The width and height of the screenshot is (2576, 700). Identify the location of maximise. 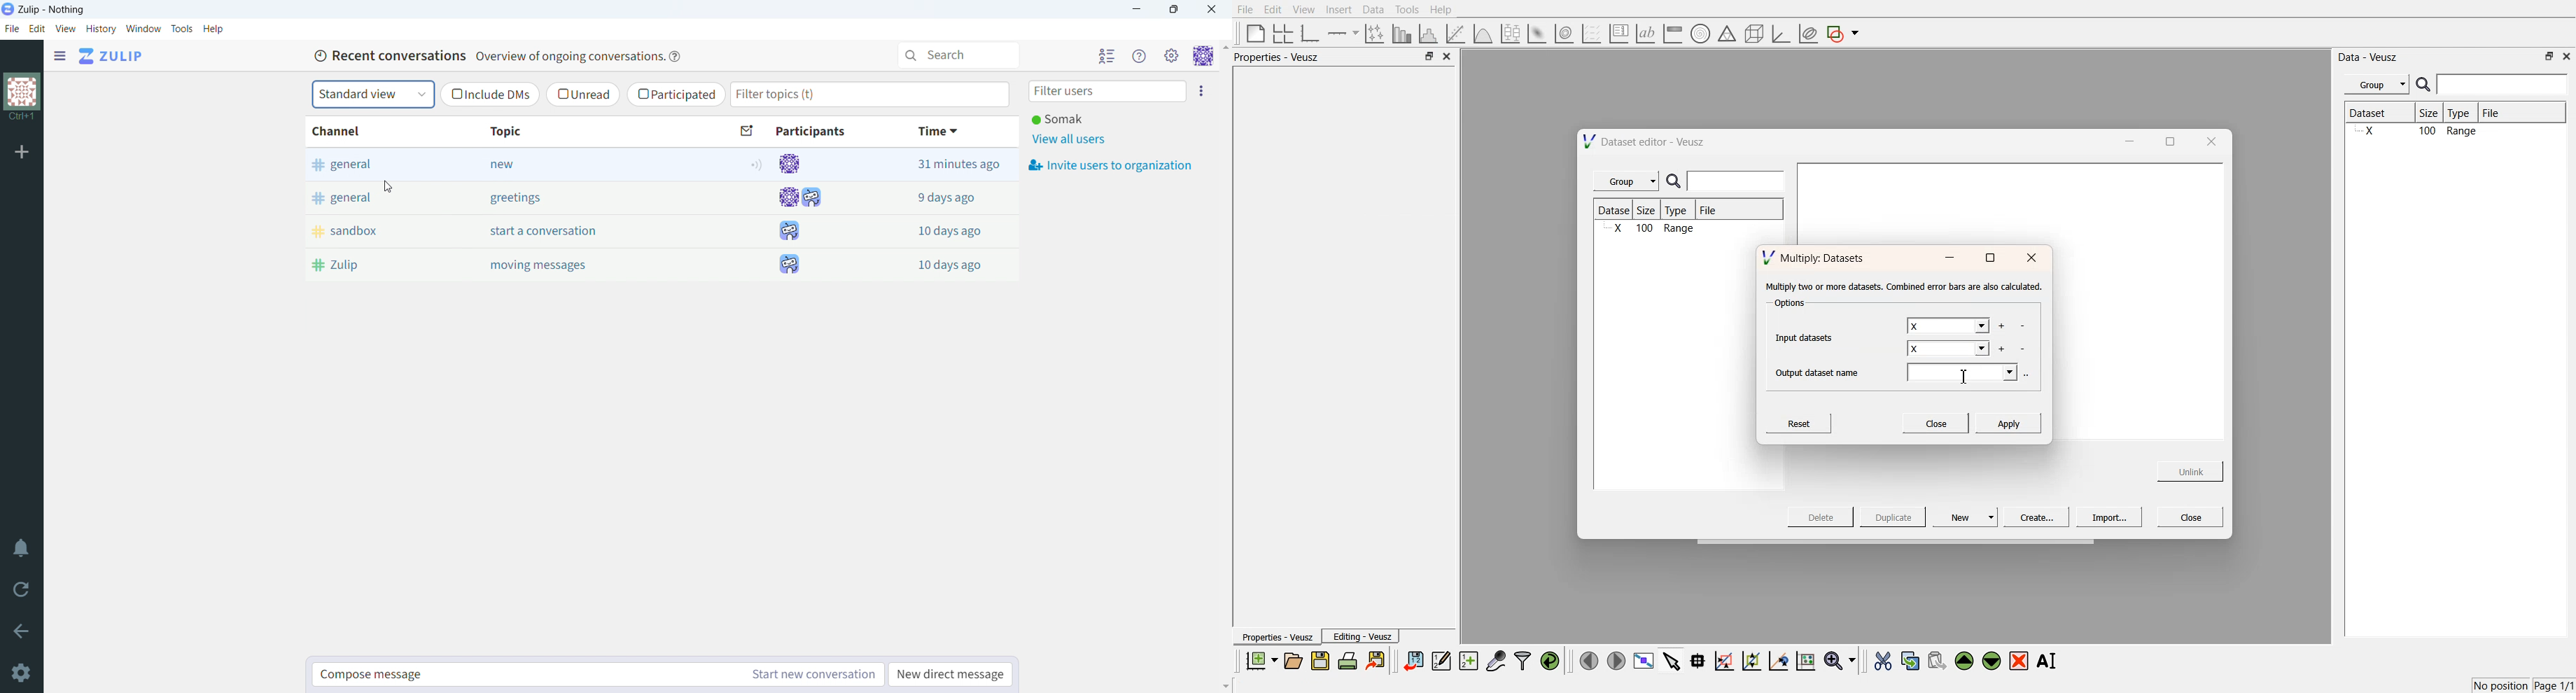
(1989, 258).